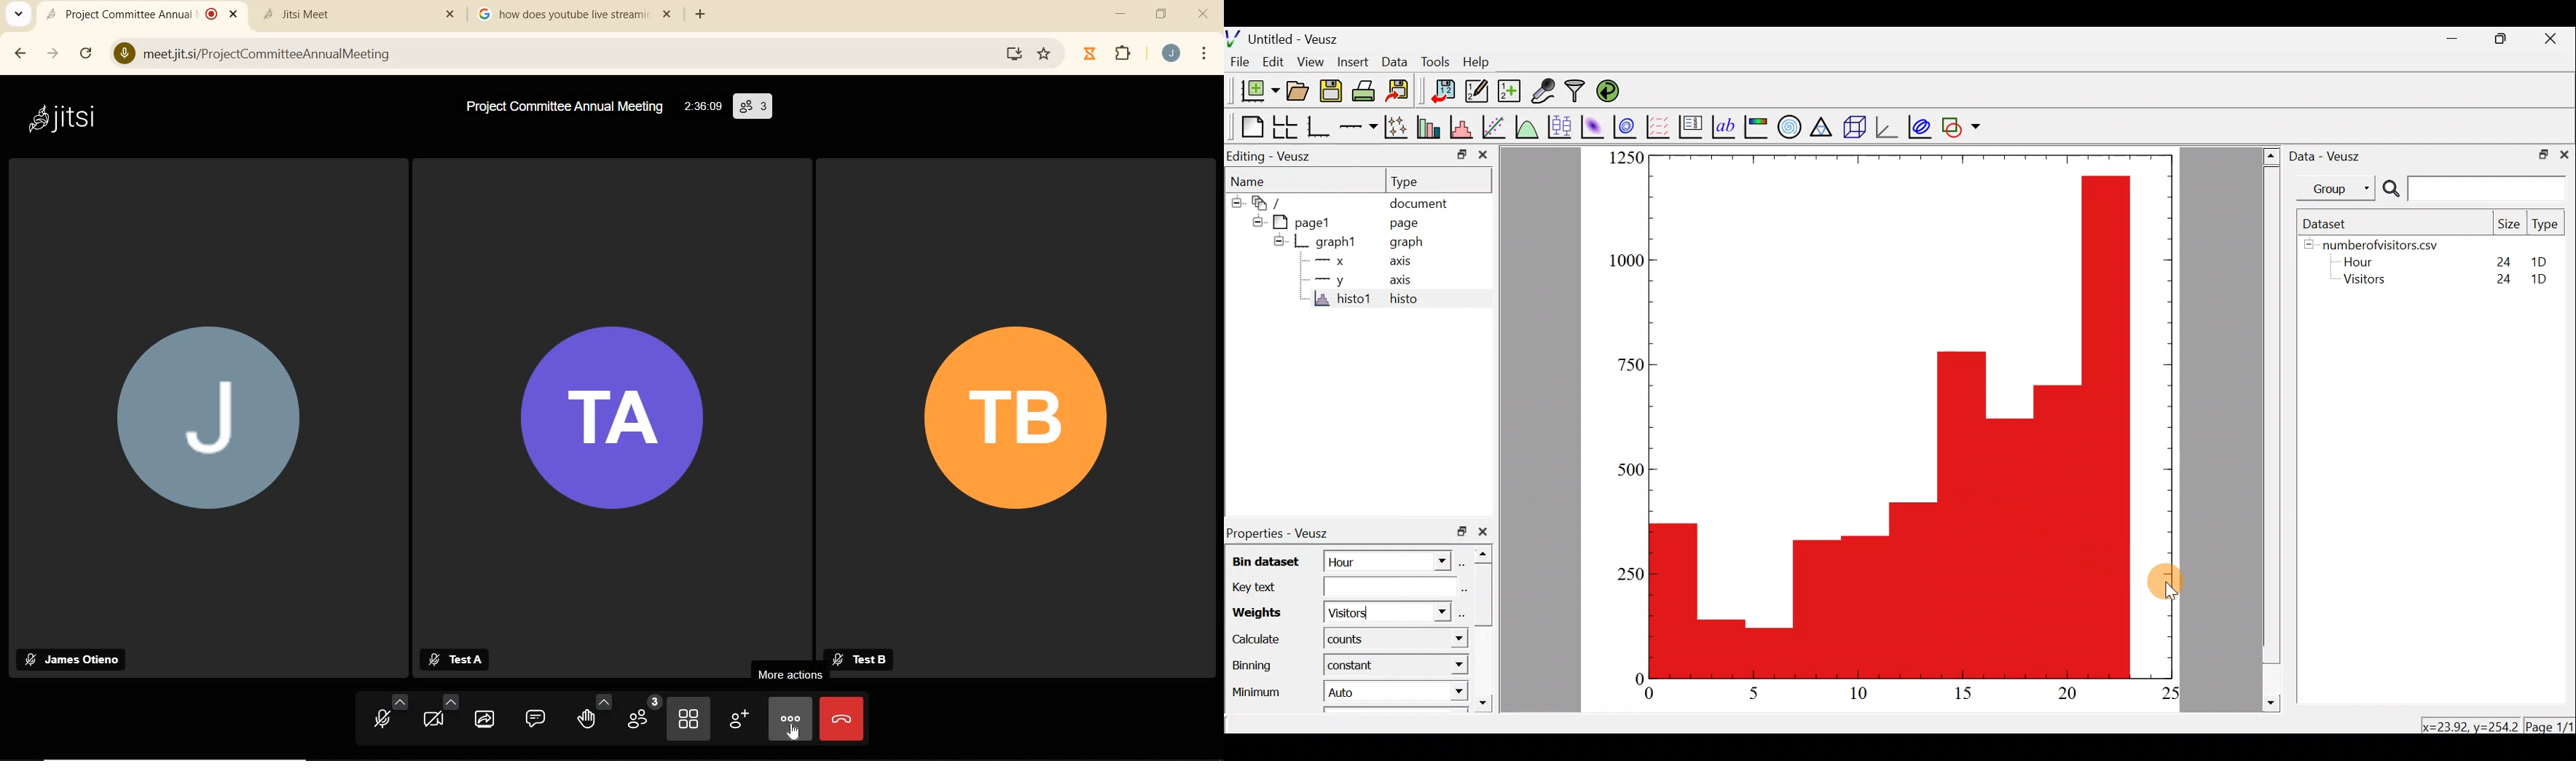  Describe the element at coordinates (1478, 63) in the screenshot. I see `Help` at that location.